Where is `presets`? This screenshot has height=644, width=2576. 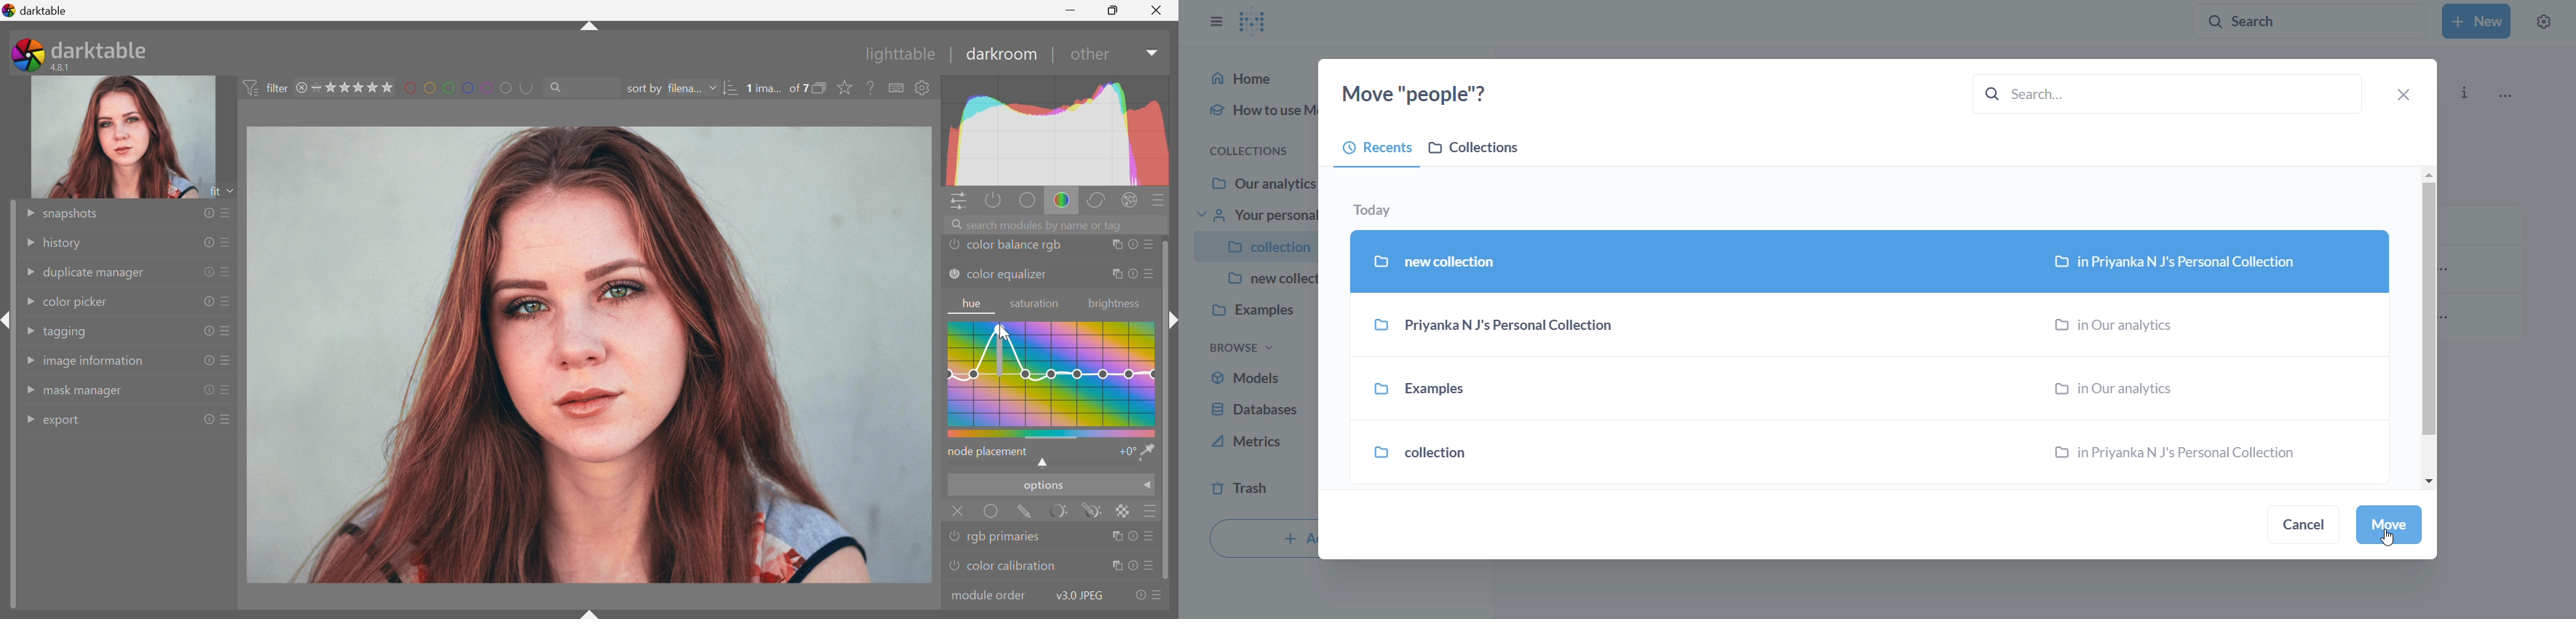 presets is located at coordinates (1159, 200).